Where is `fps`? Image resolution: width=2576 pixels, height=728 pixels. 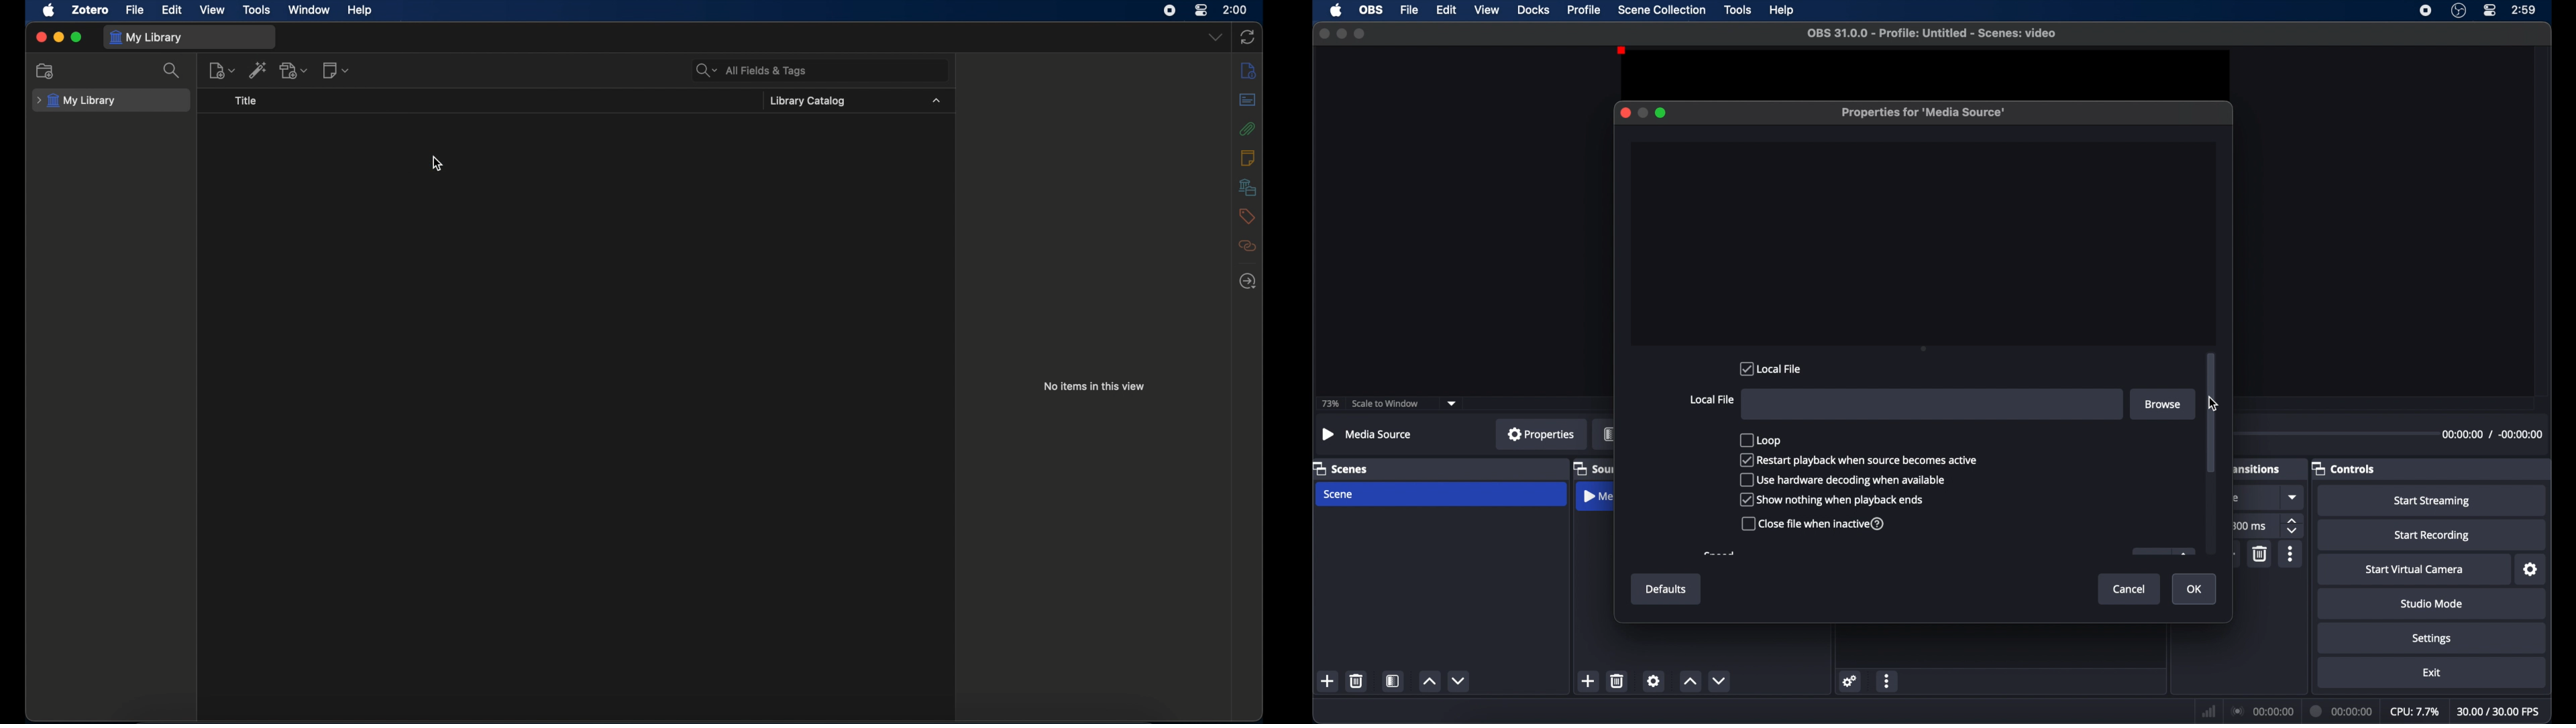 fps is located at coordinates (2499, 711).